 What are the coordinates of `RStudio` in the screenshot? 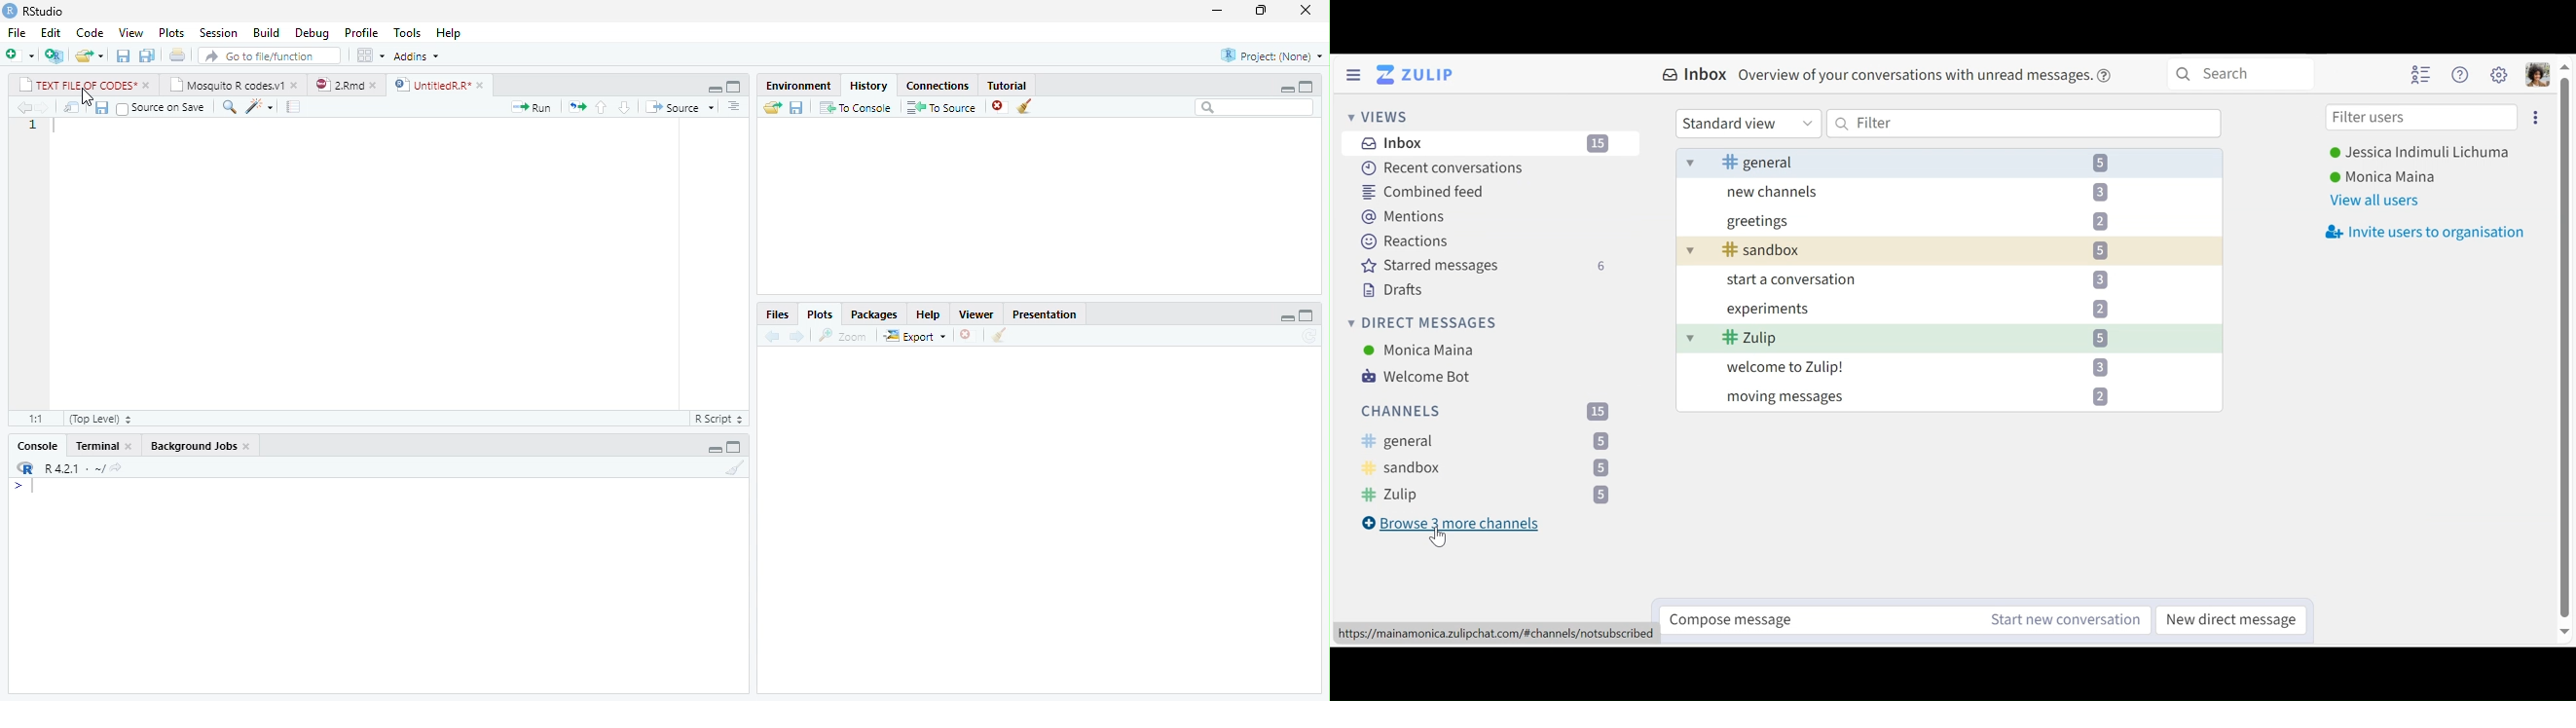 It's located at (45, 12).